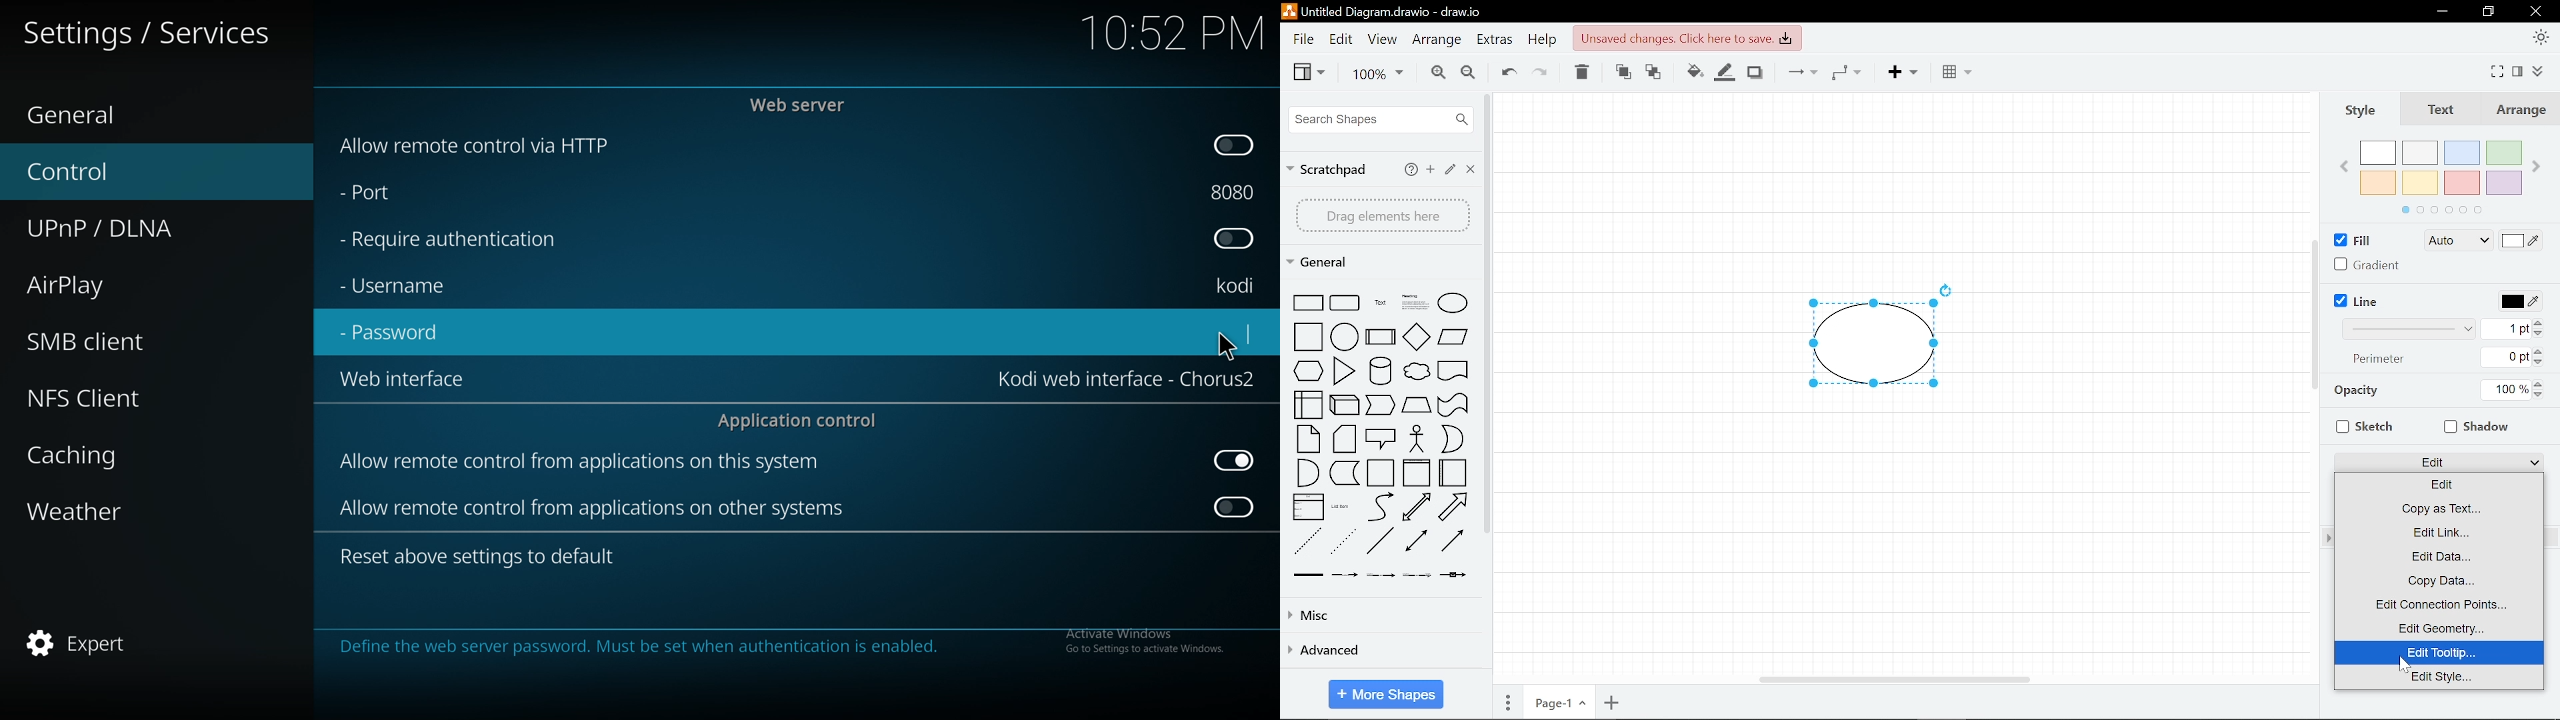 The height and width of the screenshot is (728, 2576). I want to click on Advanced shapes, so click(1374, 651).